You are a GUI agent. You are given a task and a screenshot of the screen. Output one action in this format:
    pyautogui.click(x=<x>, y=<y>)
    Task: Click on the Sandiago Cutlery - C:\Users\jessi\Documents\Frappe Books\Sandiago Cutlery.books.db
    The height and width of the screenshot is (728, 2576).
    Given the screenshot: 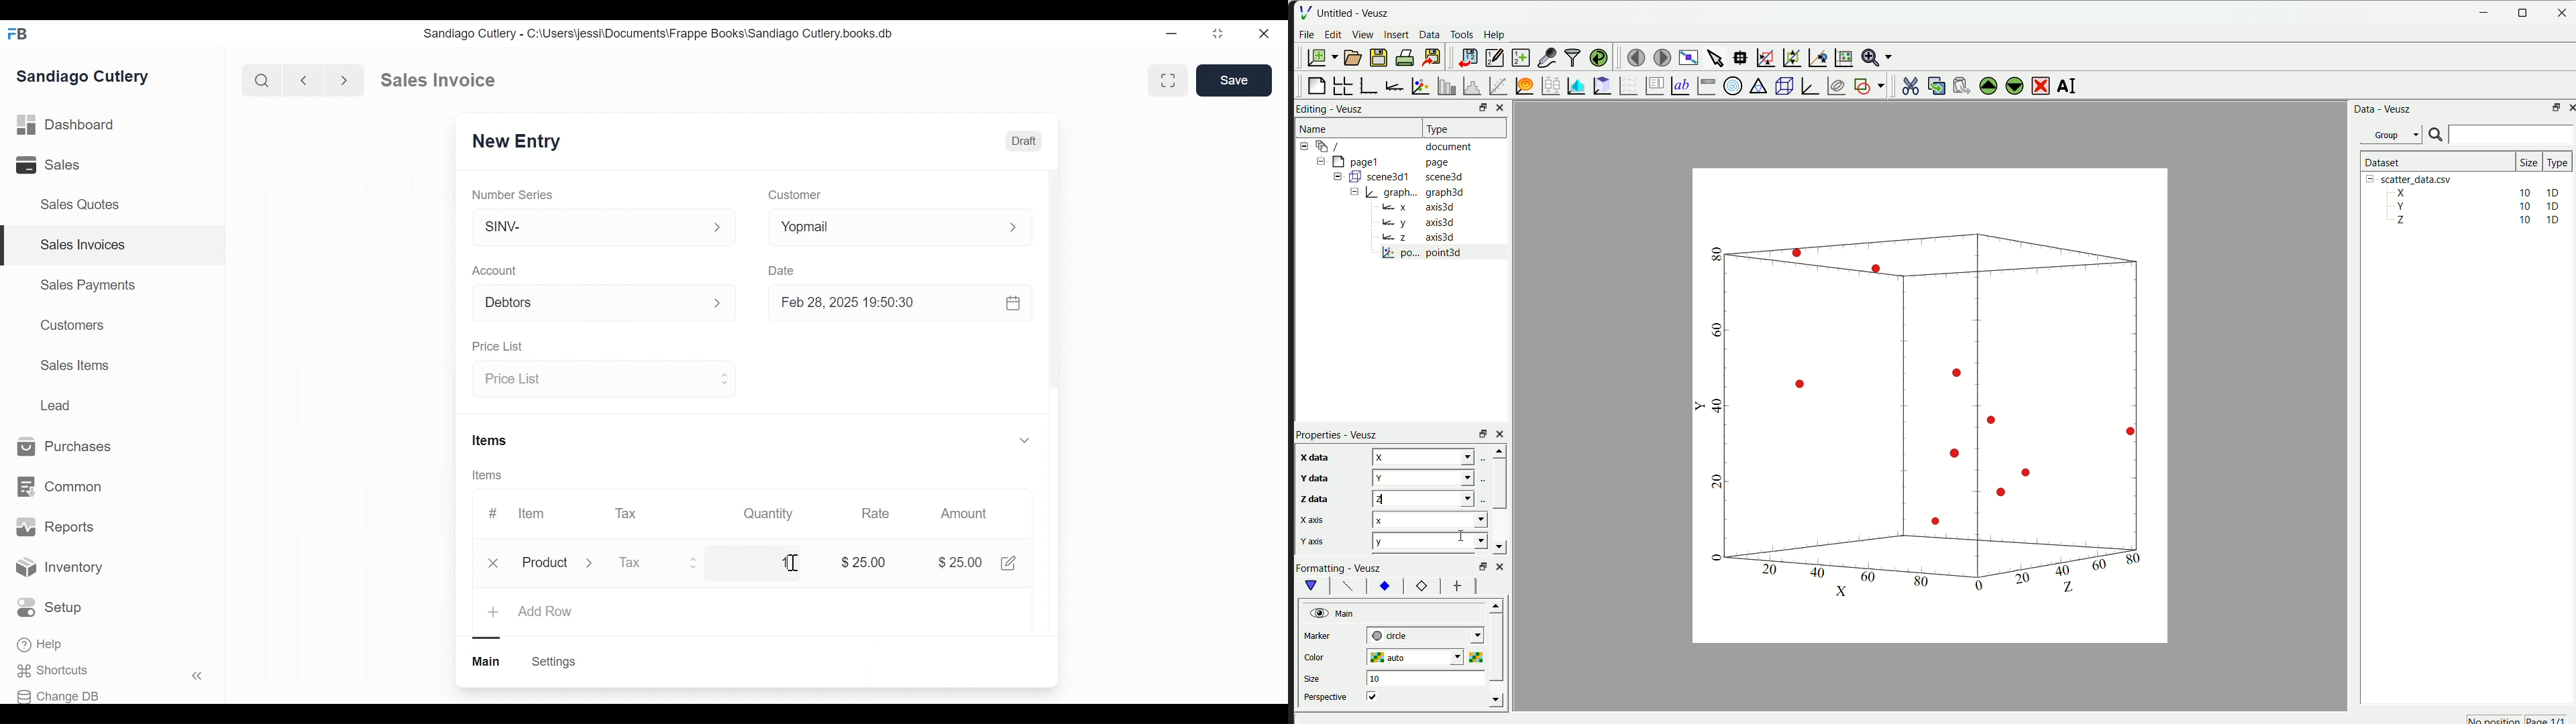 What is the action you would take?
    pyautogui.click(x=657, y=33)
    